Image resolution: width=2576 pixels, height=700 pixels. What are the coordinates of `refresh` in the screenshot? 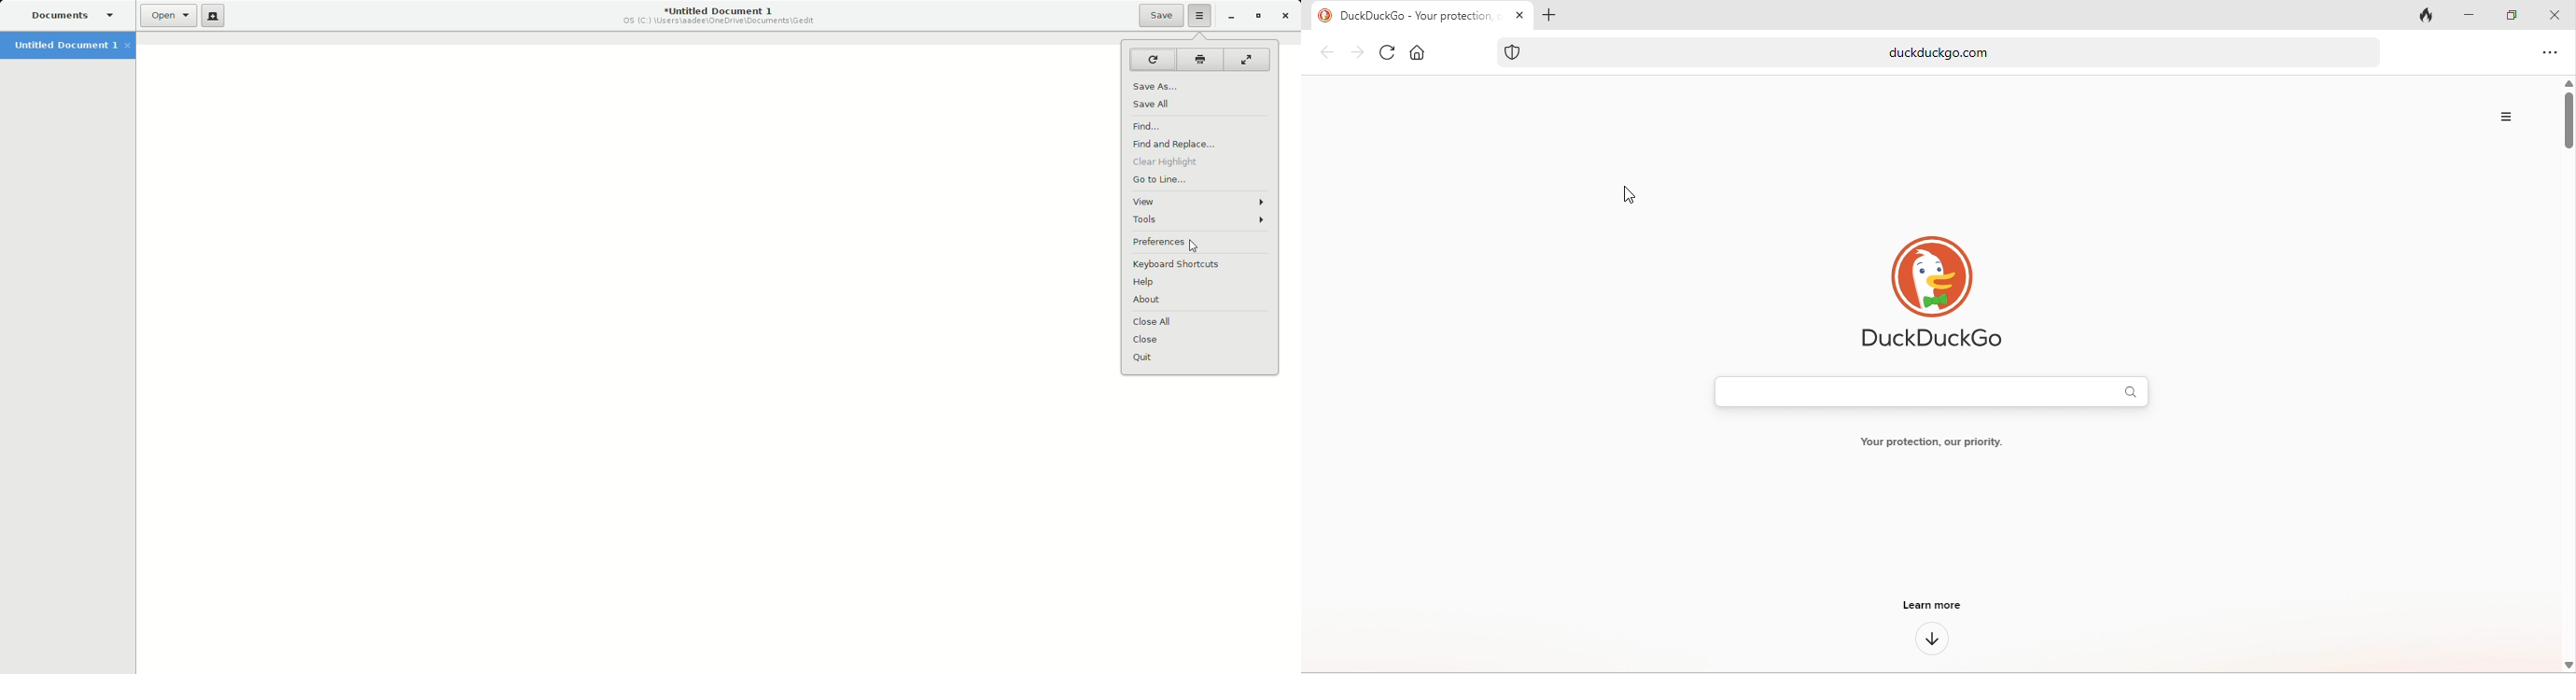 It's located at (1390, 49).